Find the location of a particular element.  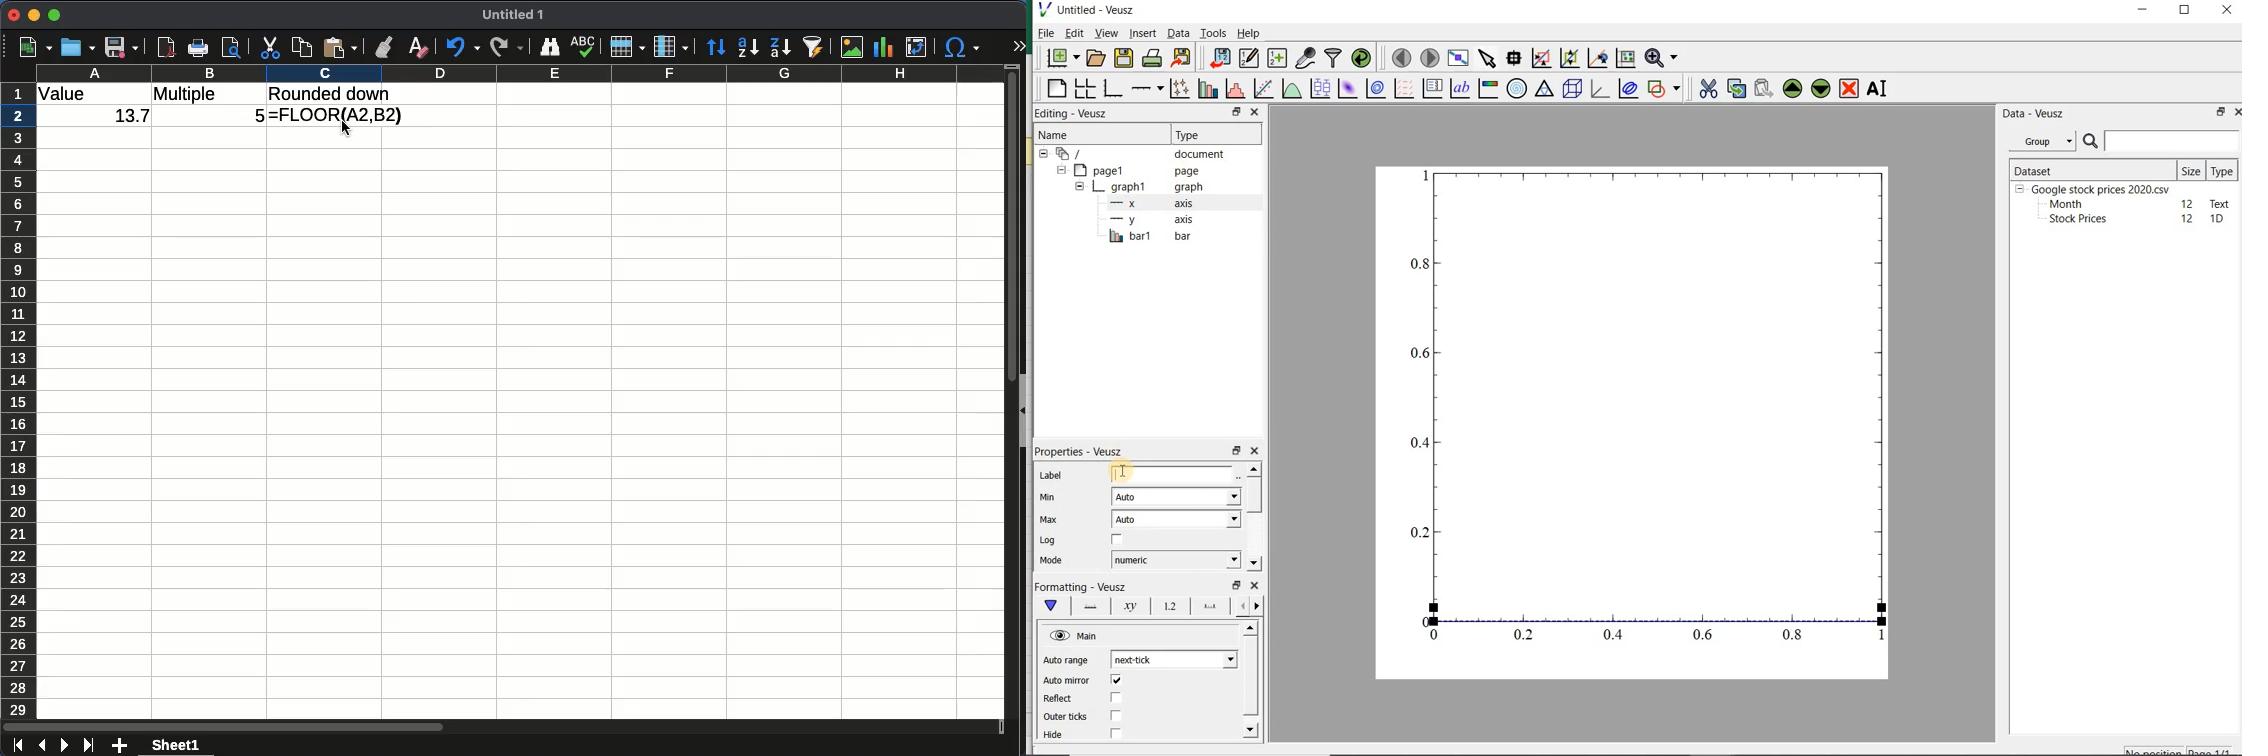

scrollbar is located at coordinates (1249, 682).